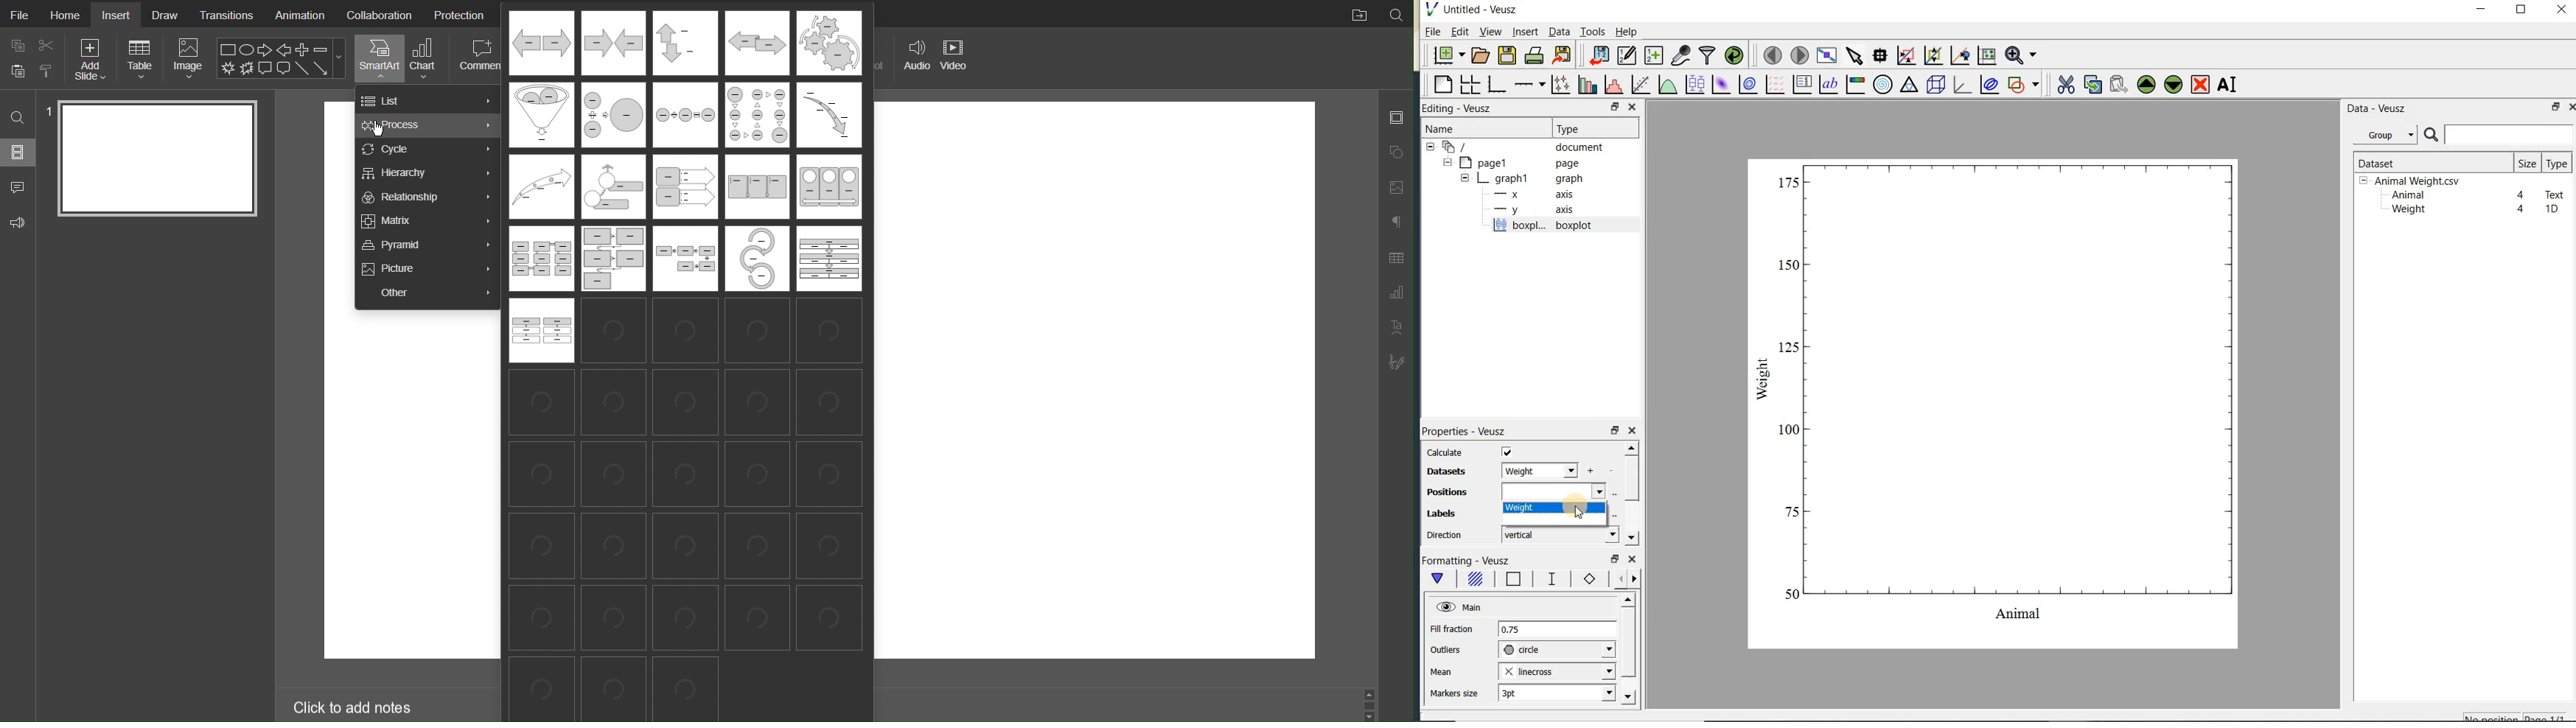 This screenshot has width=2576, height=728. I want to click on Chart Settings, so click(1396, 294).